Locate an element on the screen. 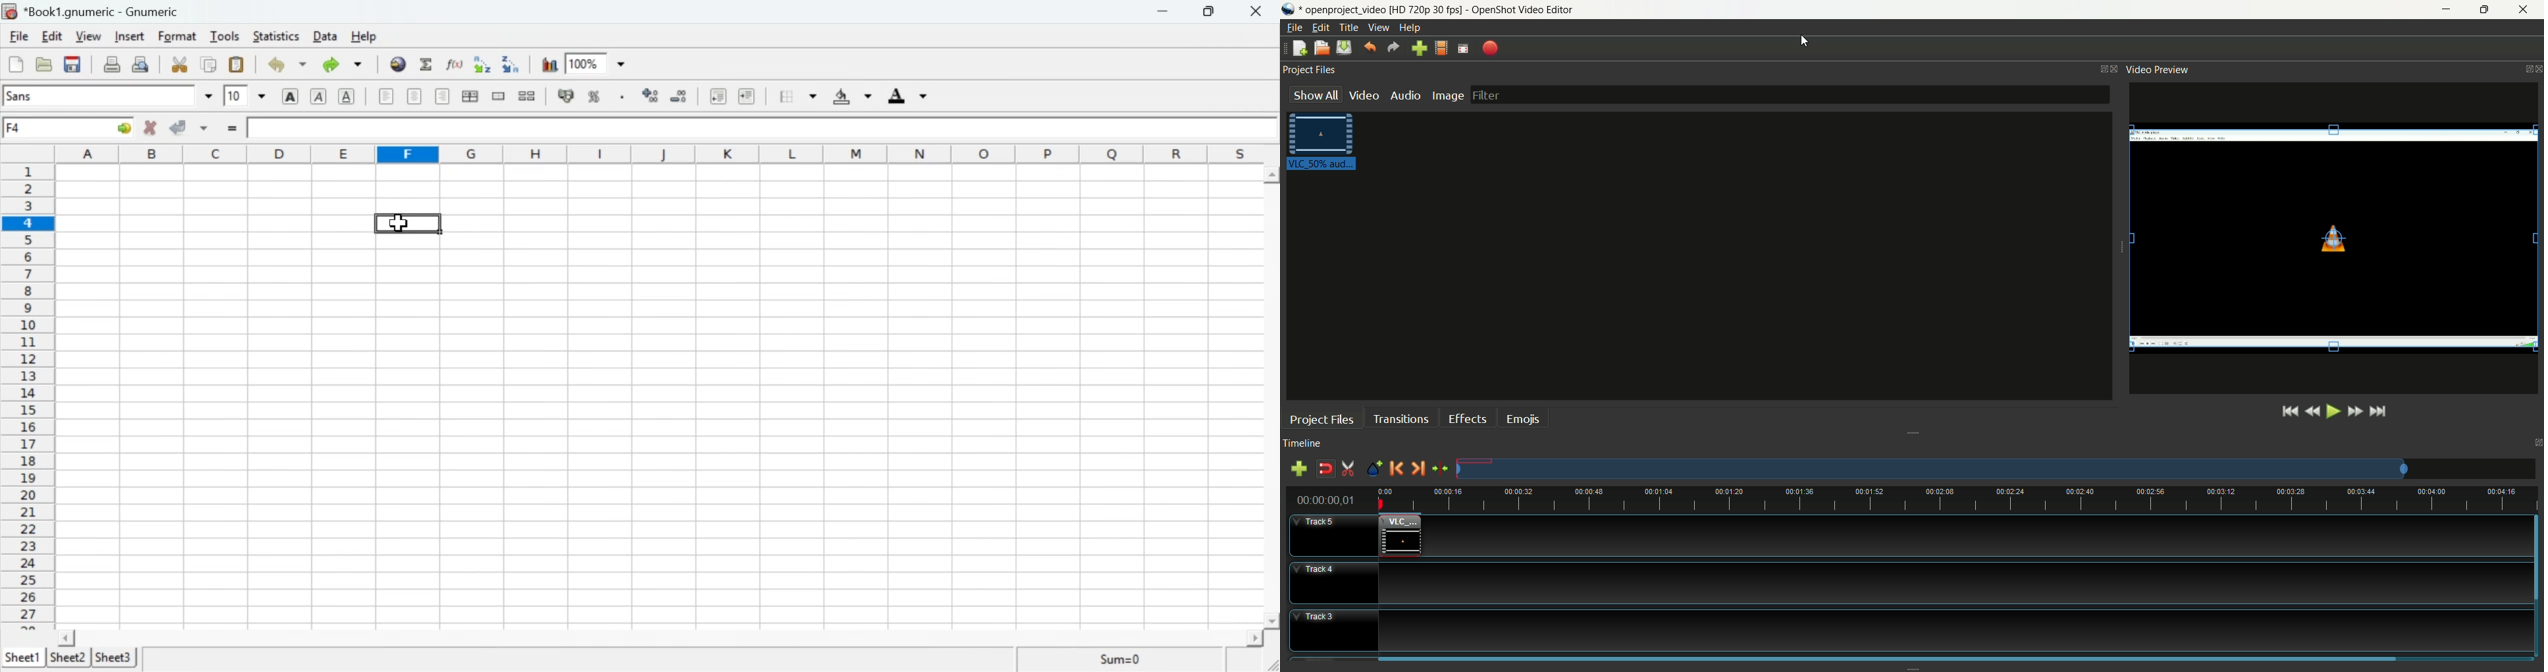 The height and width of the screenshot is (672, 2548). Undo is located at coordinates (279, 64).